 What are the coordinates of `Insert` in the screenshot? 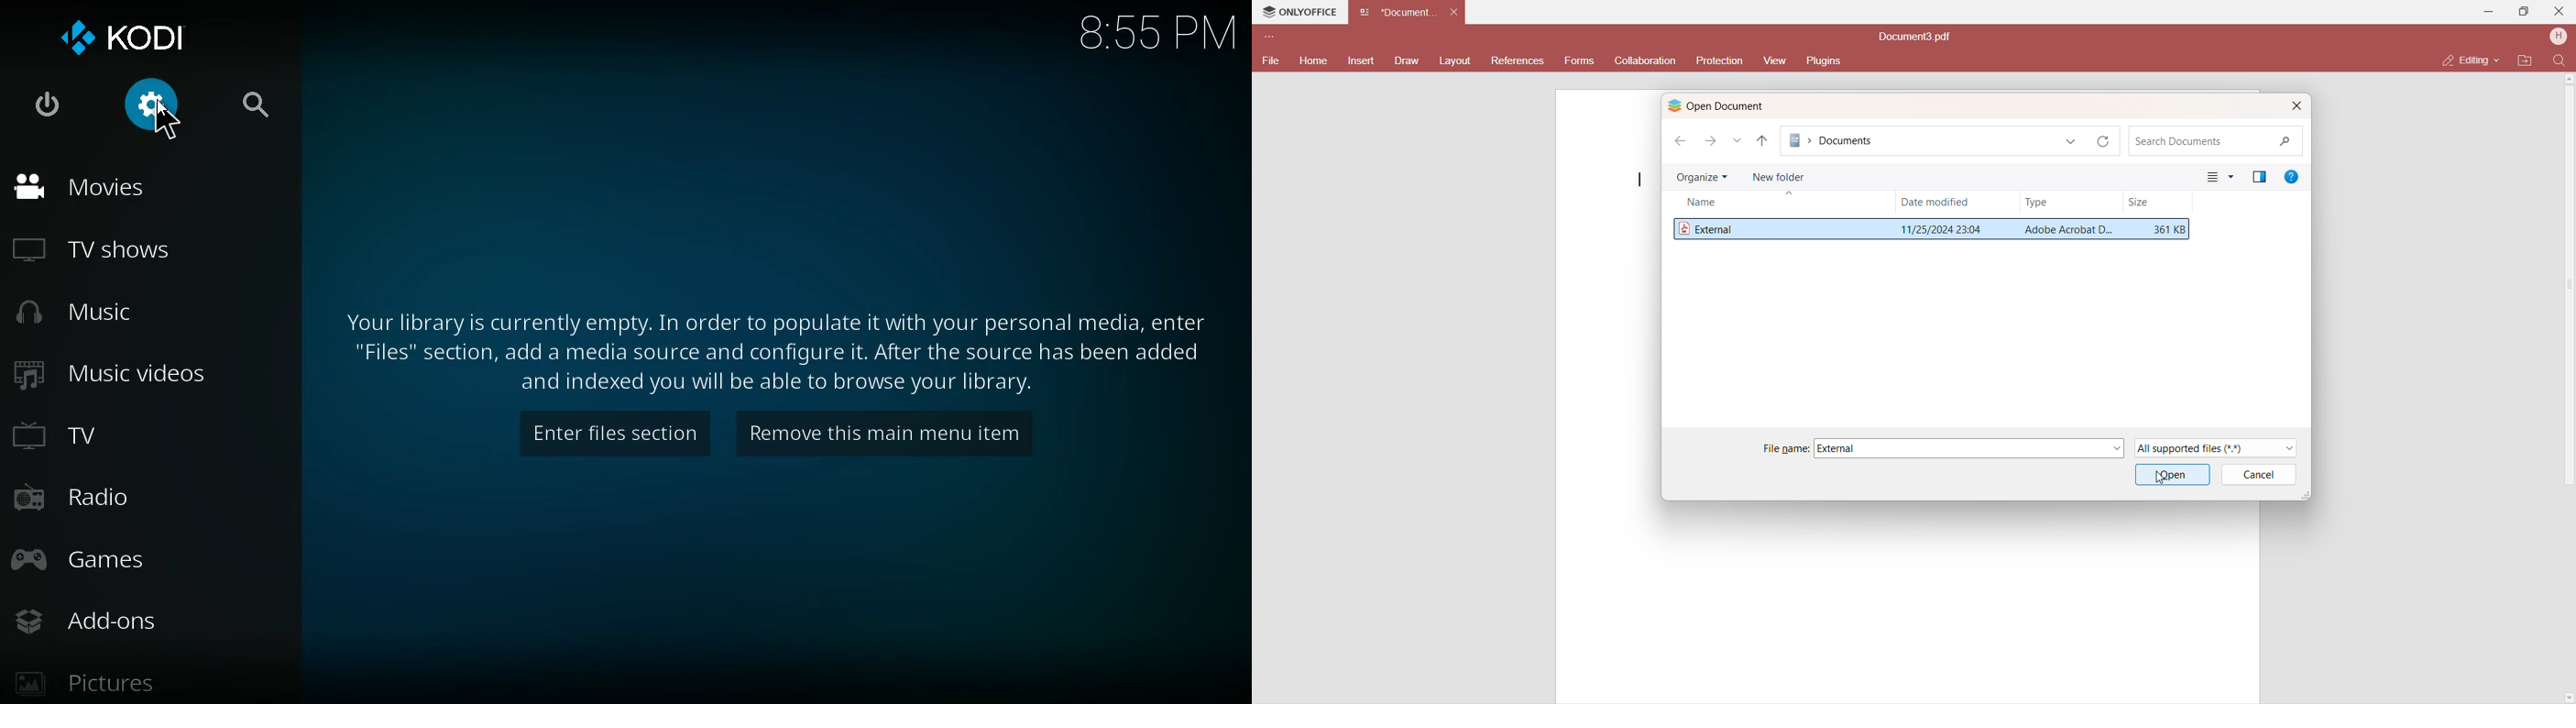 It's located at (1363, 61).